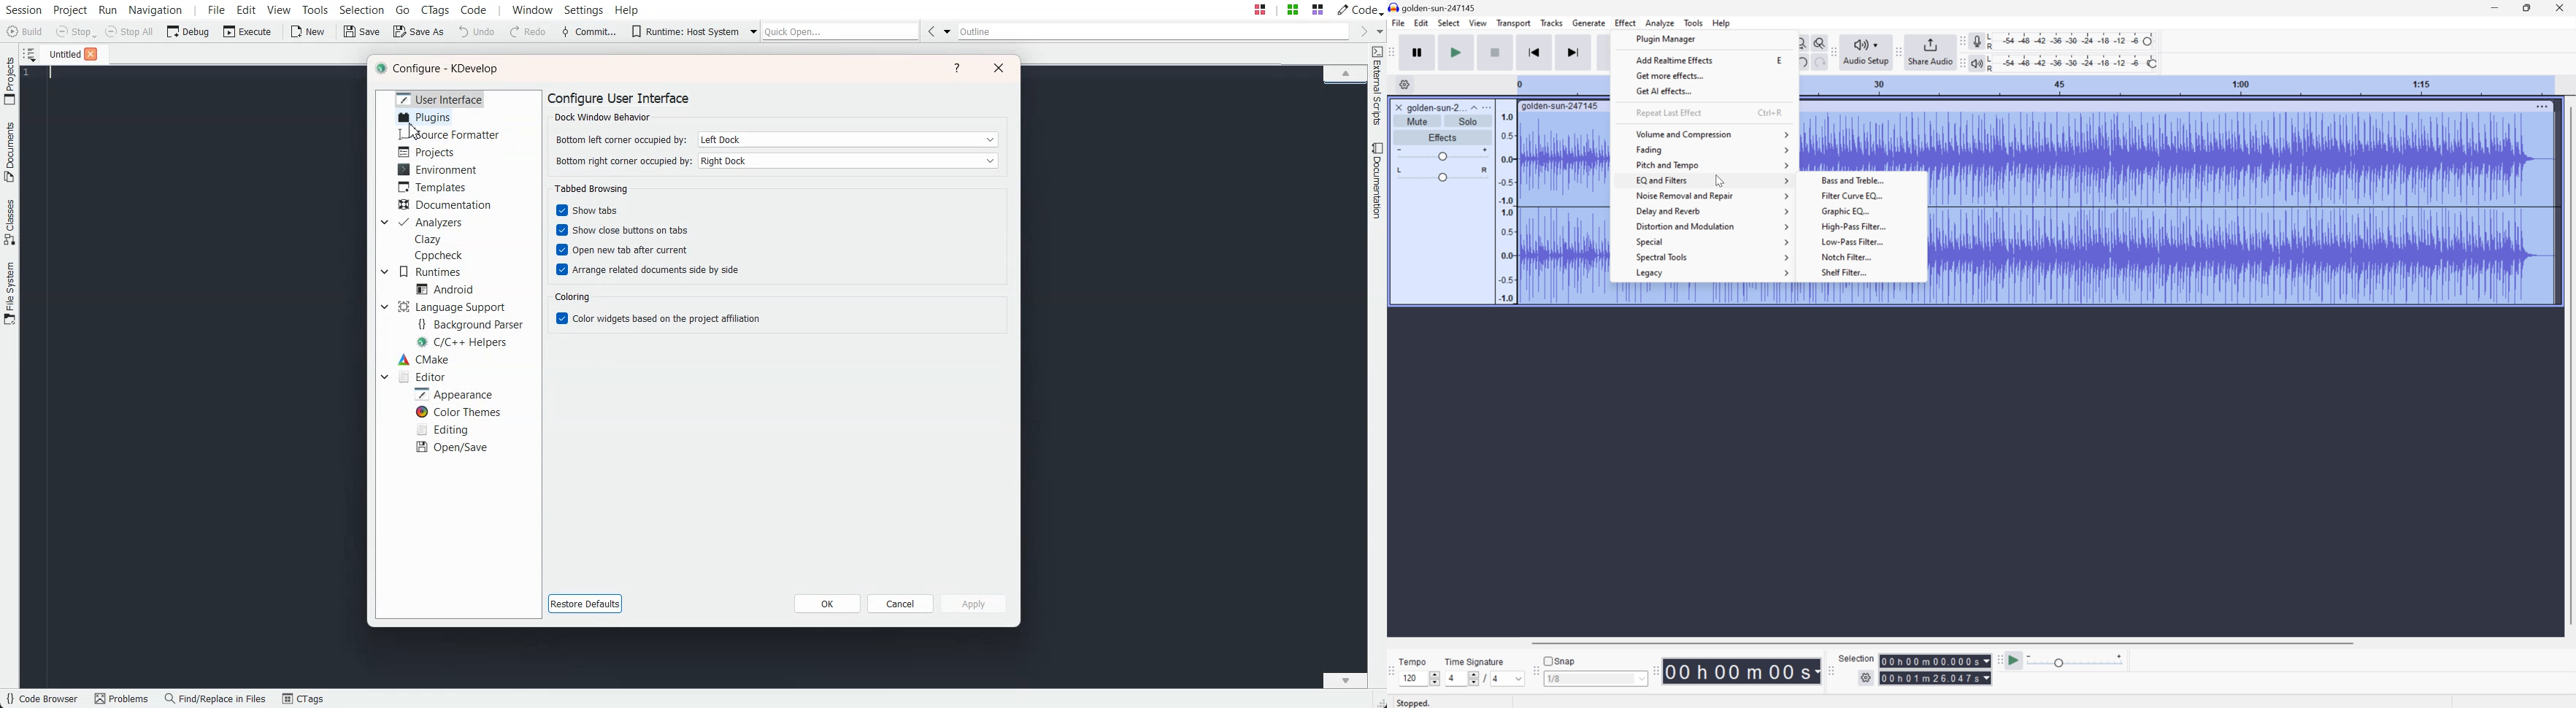 The height and width of the screenshot is (728, 2576). I want to click on Appearance, so click(453, 393).